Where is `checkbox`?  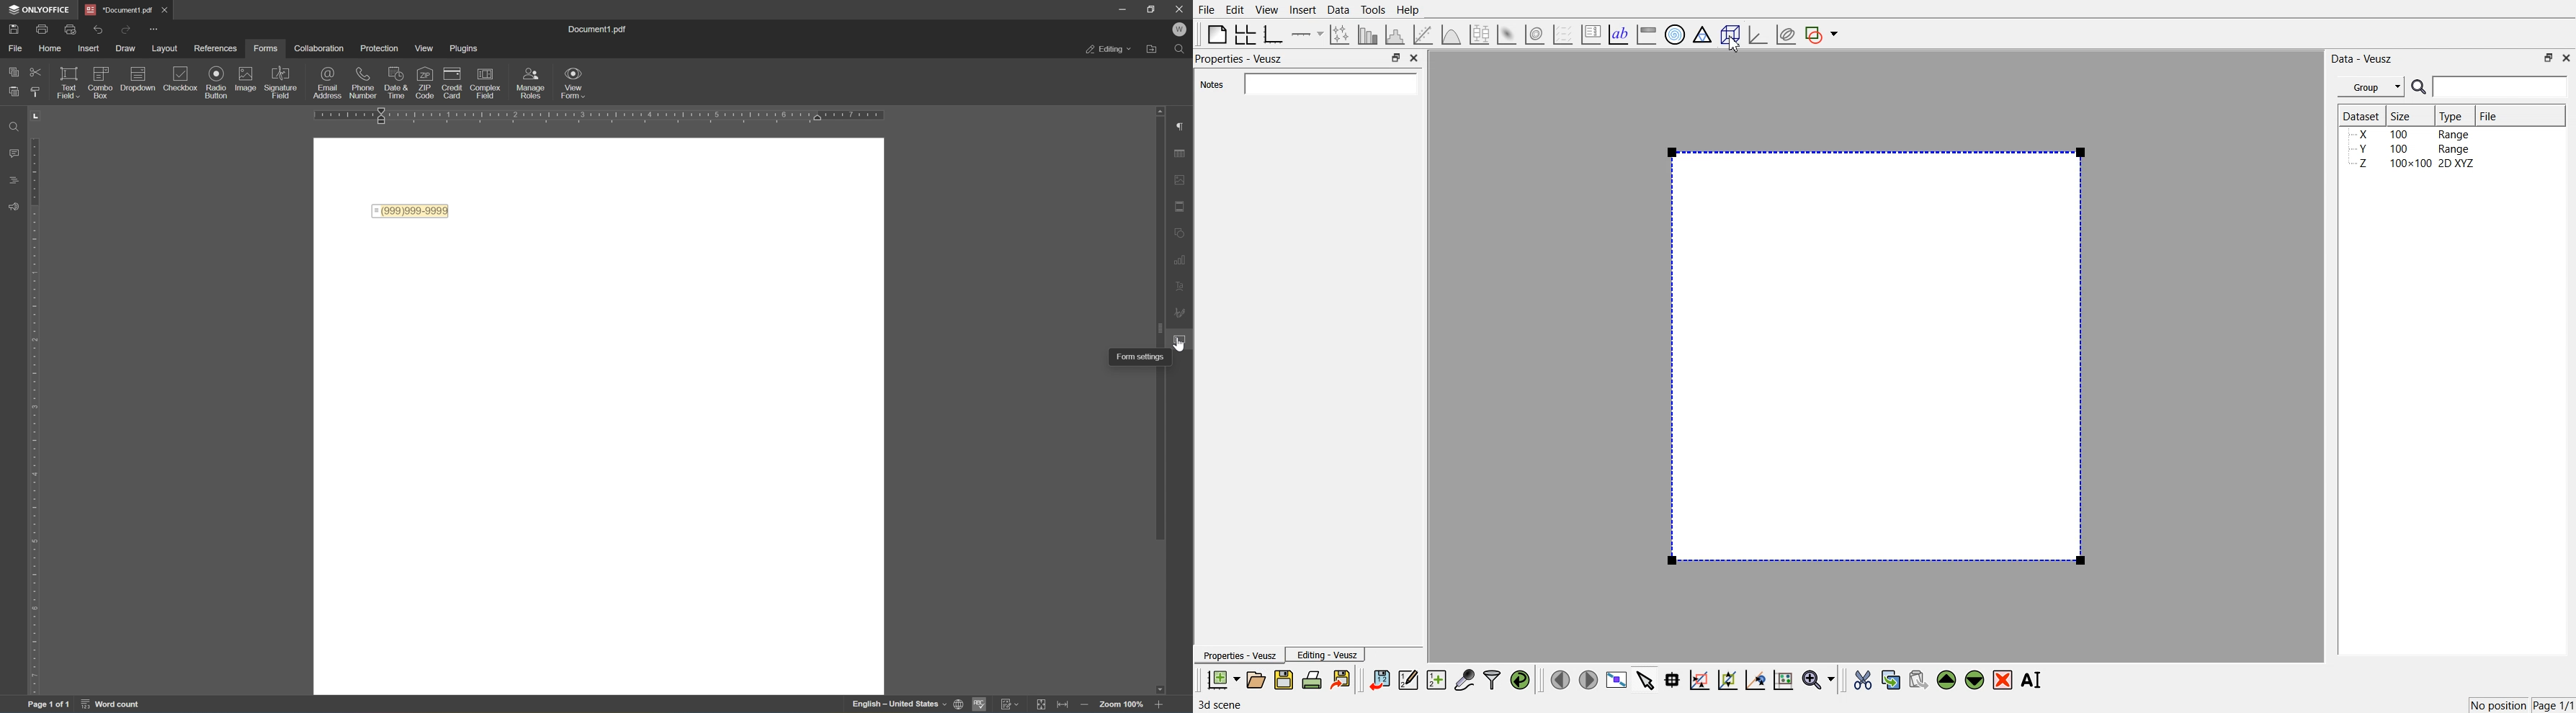 checkbox is located at coordinates (102, 81).